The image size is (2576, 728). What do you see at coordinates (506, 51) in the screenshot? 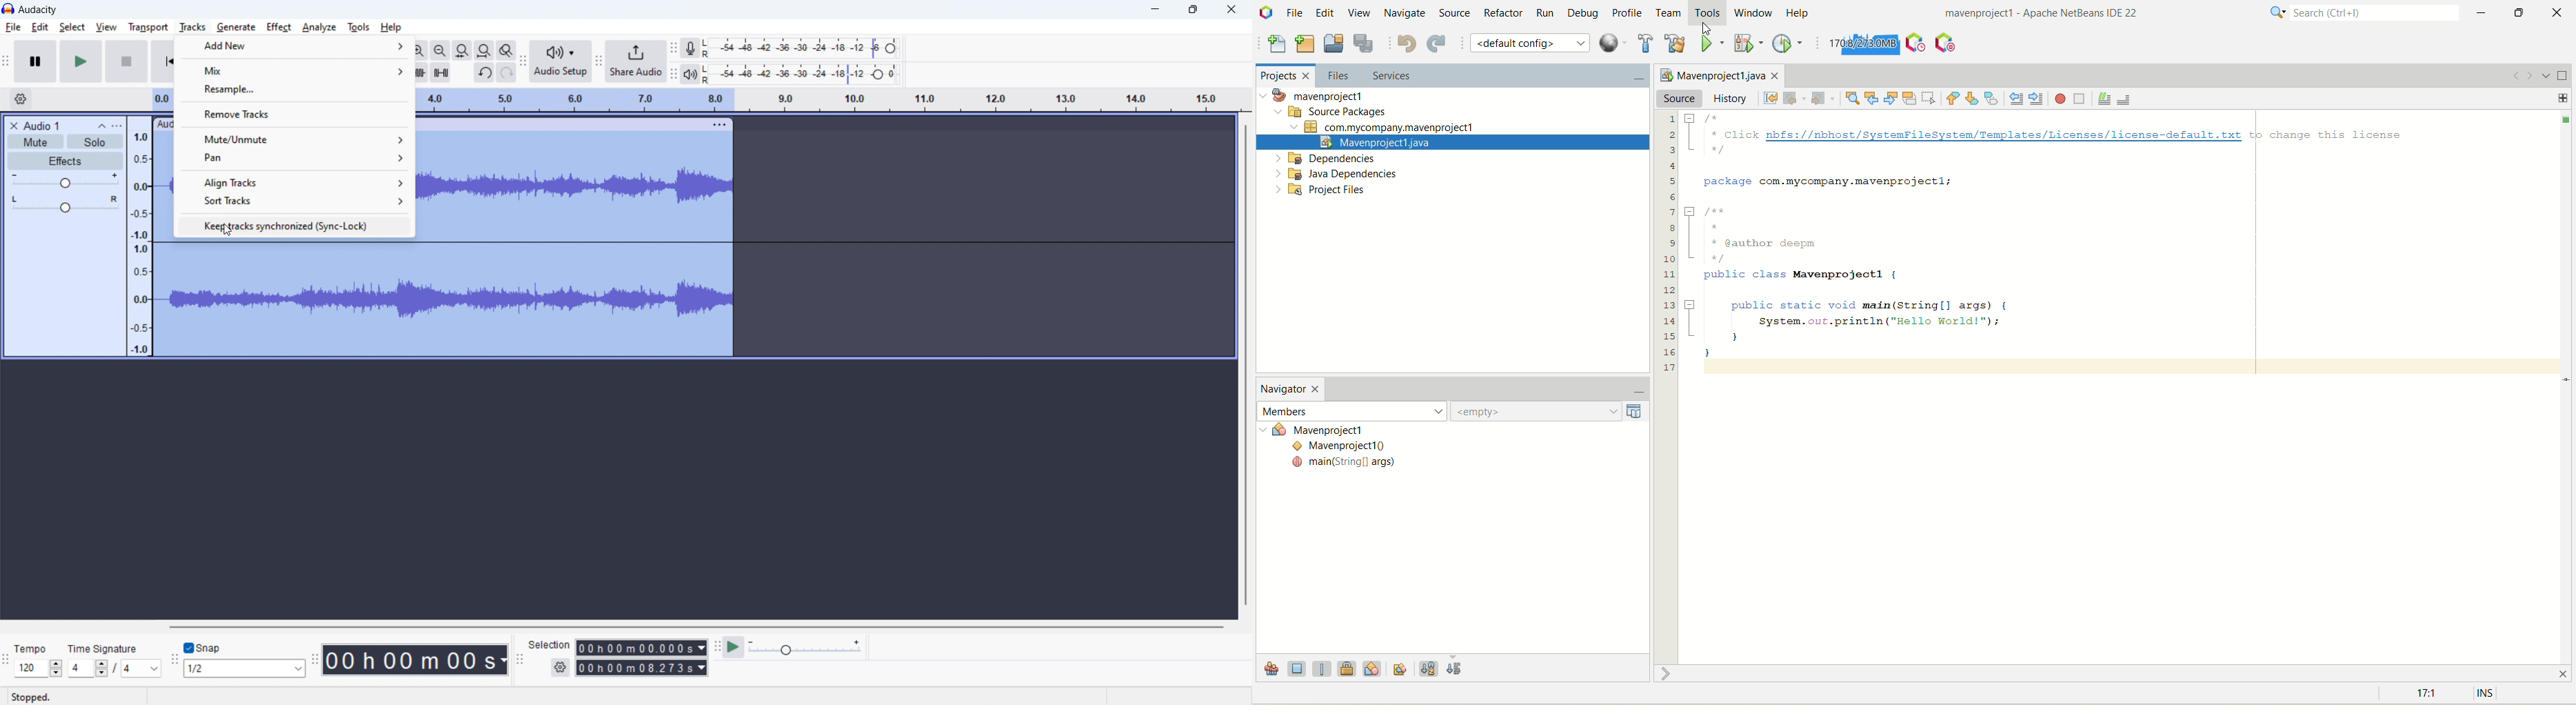
I see `toggle zoom` at bounding box center [506, 51].